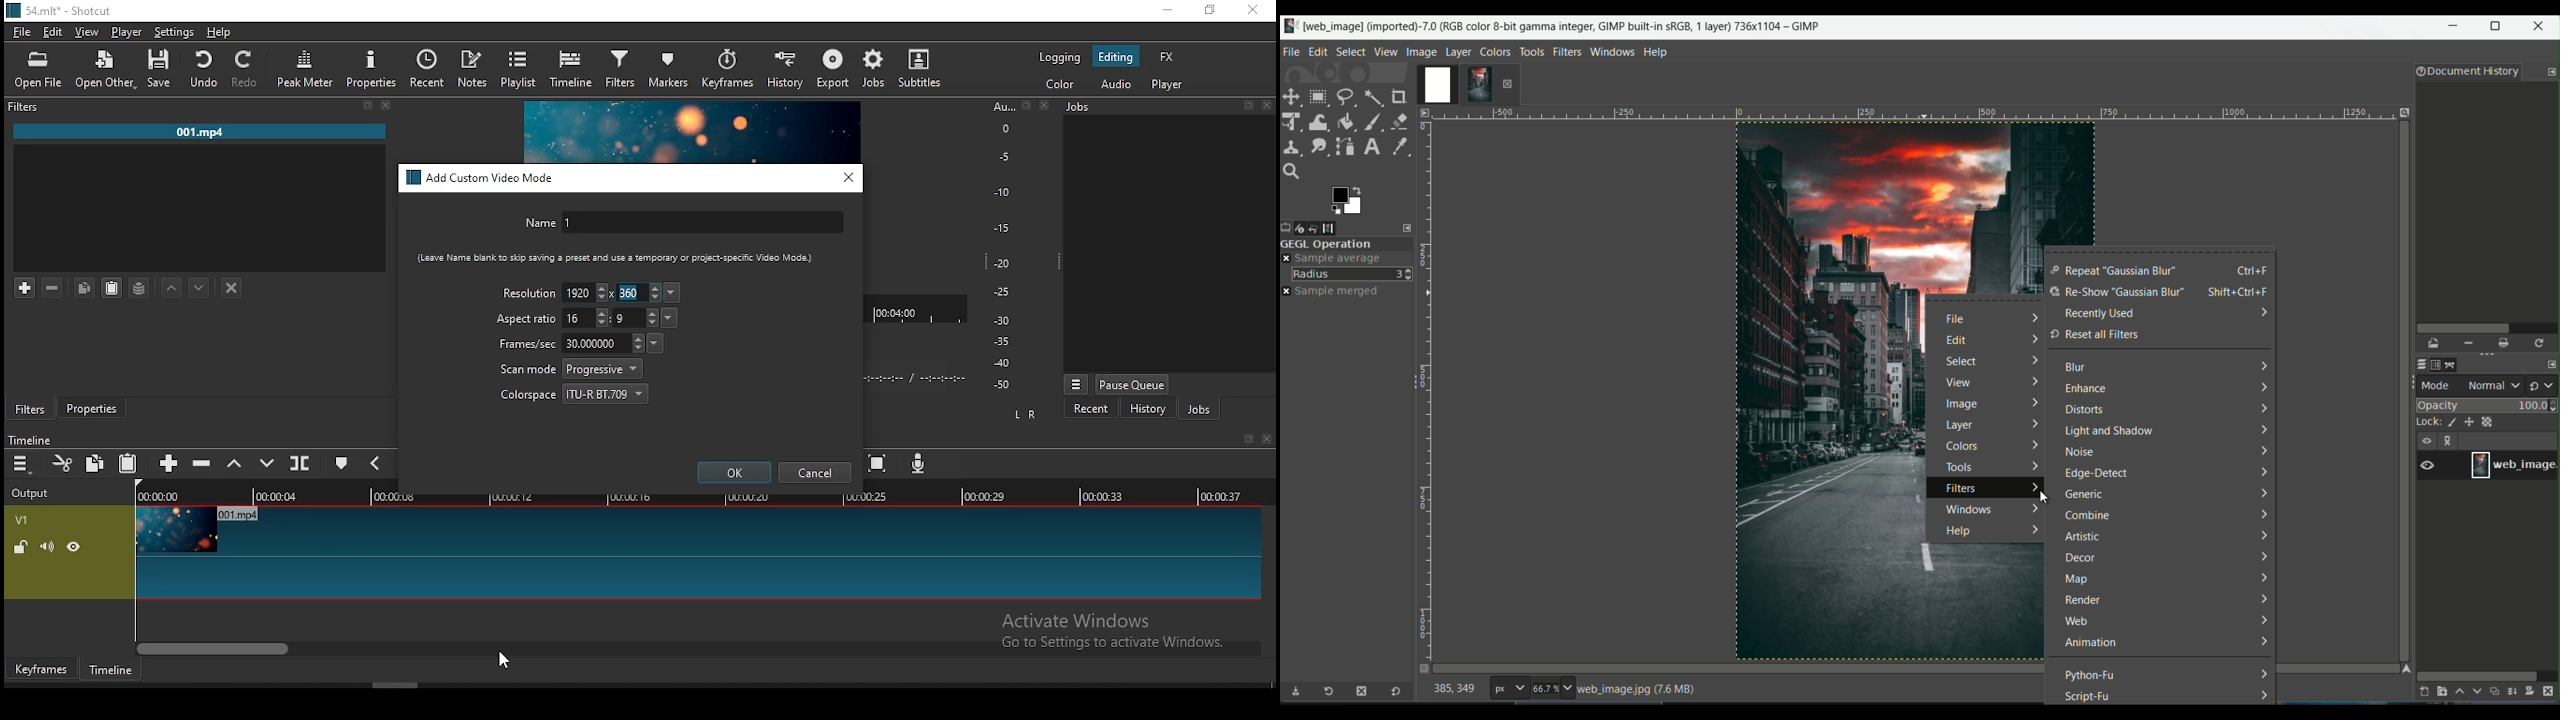 The width and height of the screenshot is (2576, 728). I want to click on restore, so click(1246, 440).